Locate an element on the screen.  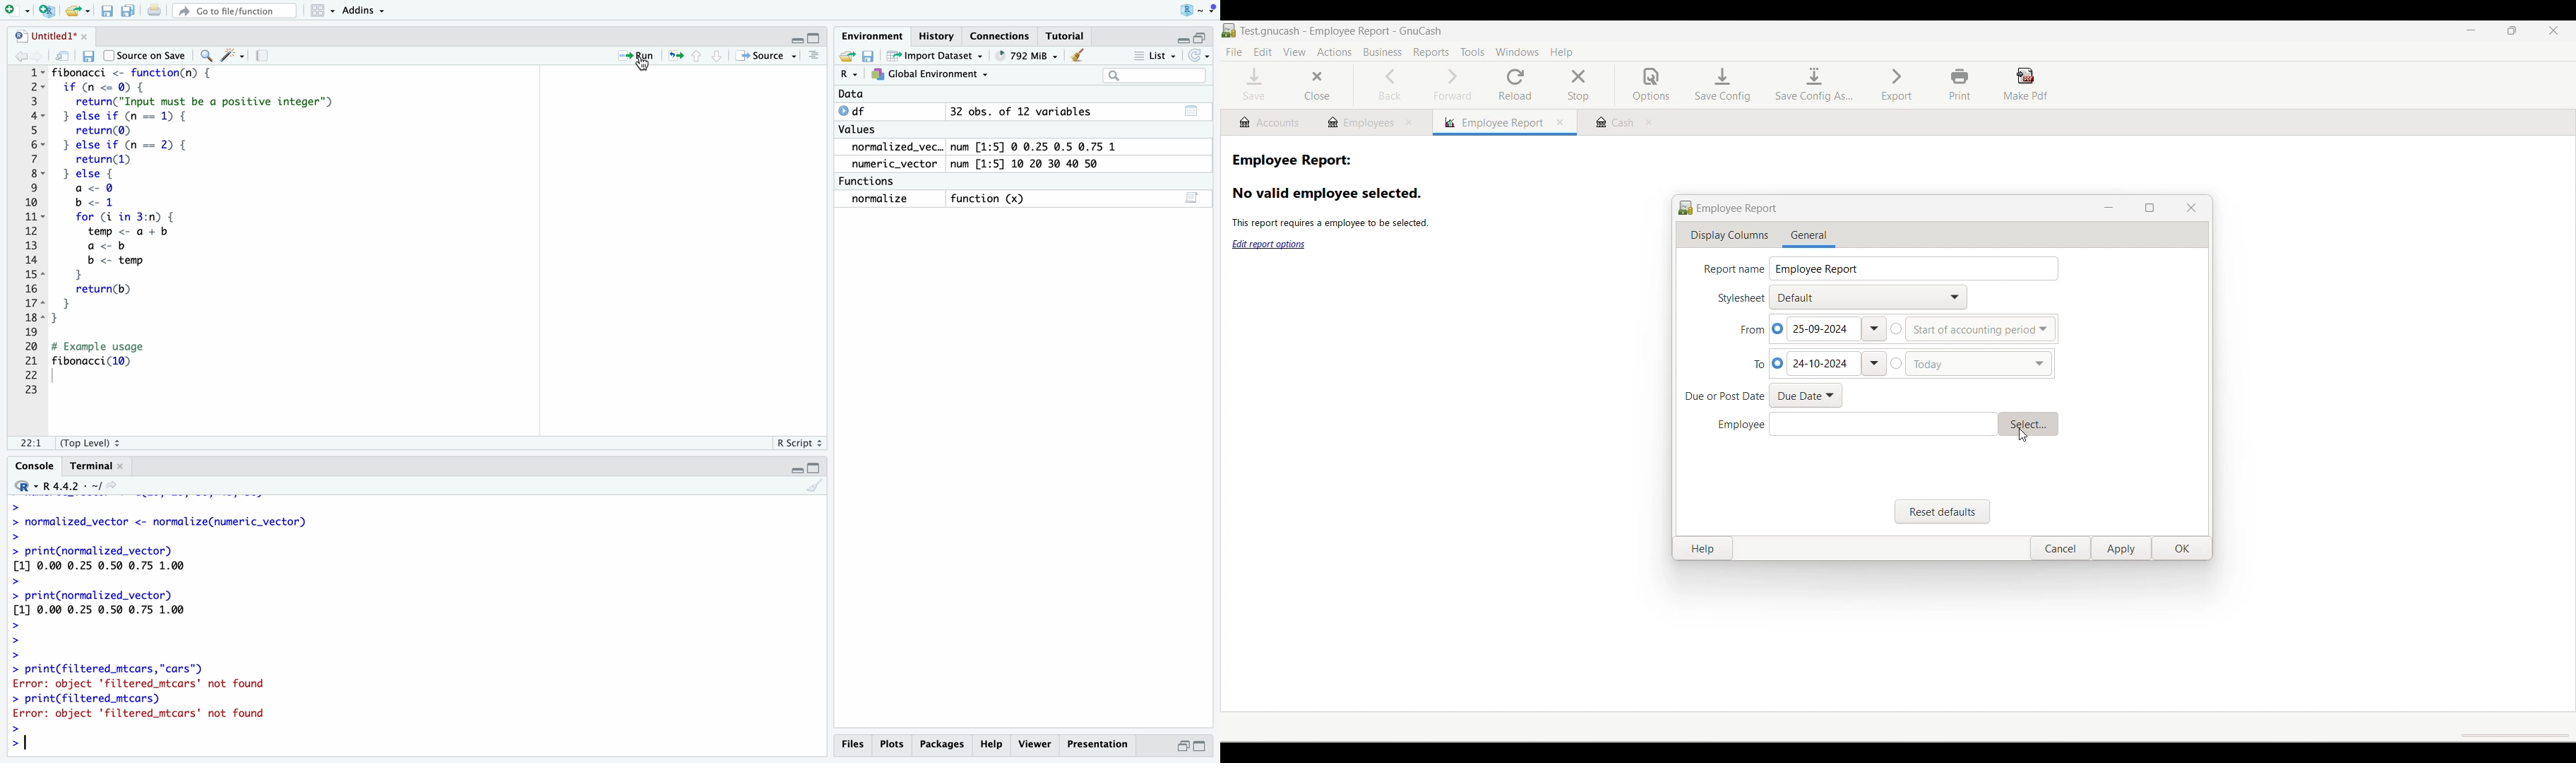
minimize is located at coordinates (1180, 36).